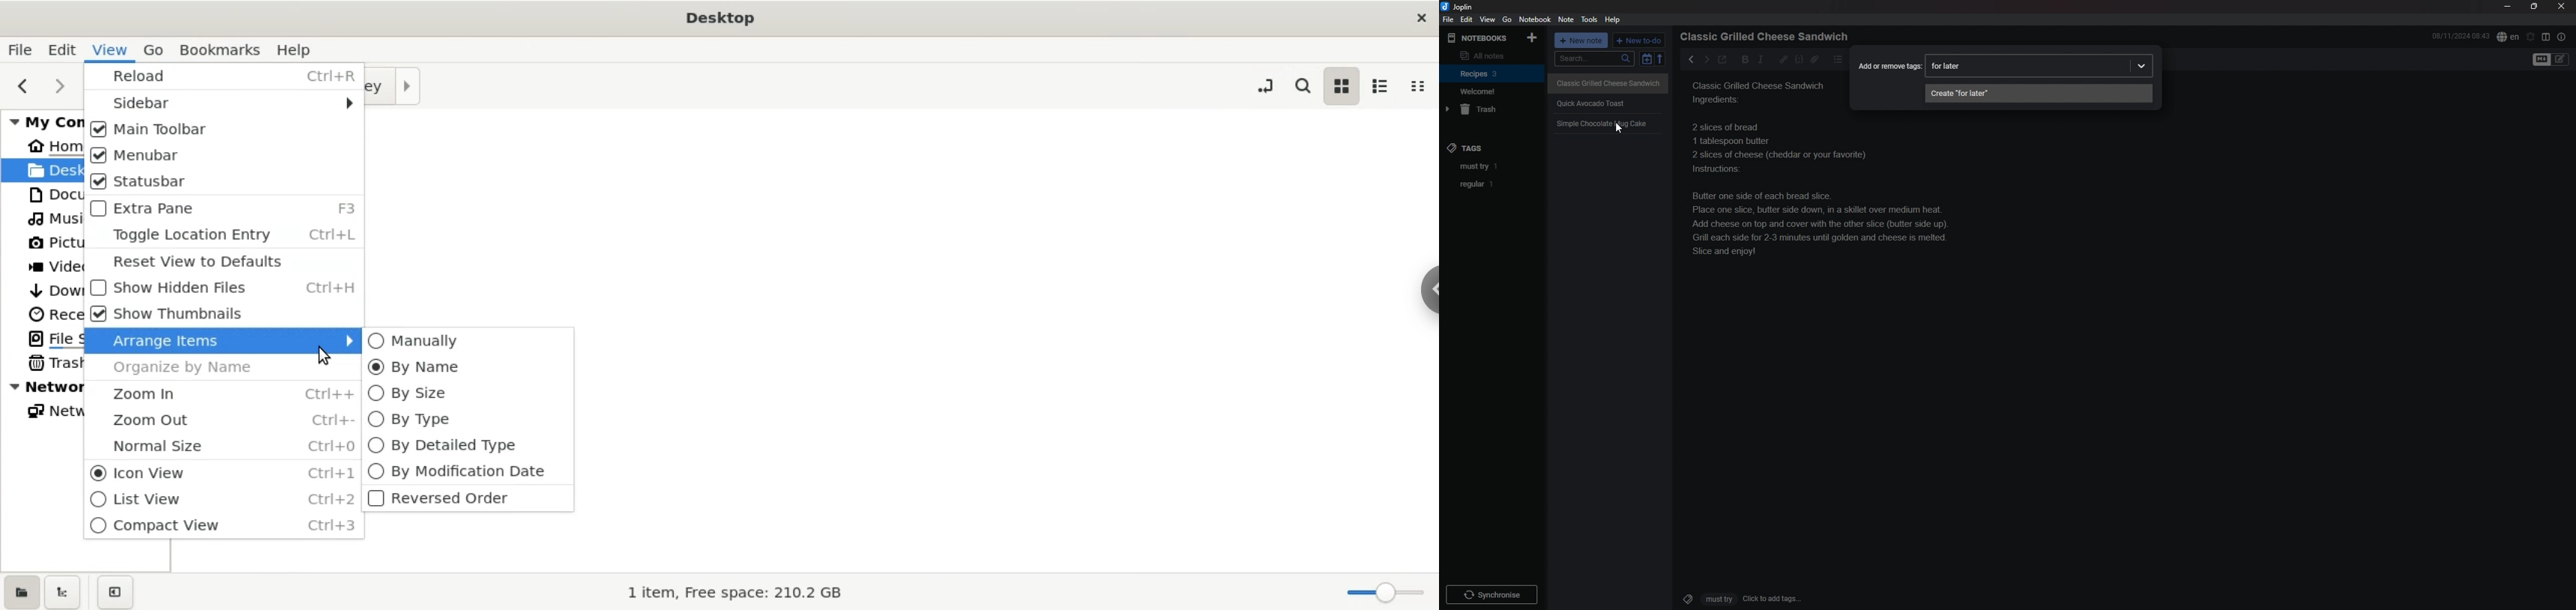  What do you see at coordinates (158, 49) in the screenshot?
I see `go ` at bounding box center [158, 49].